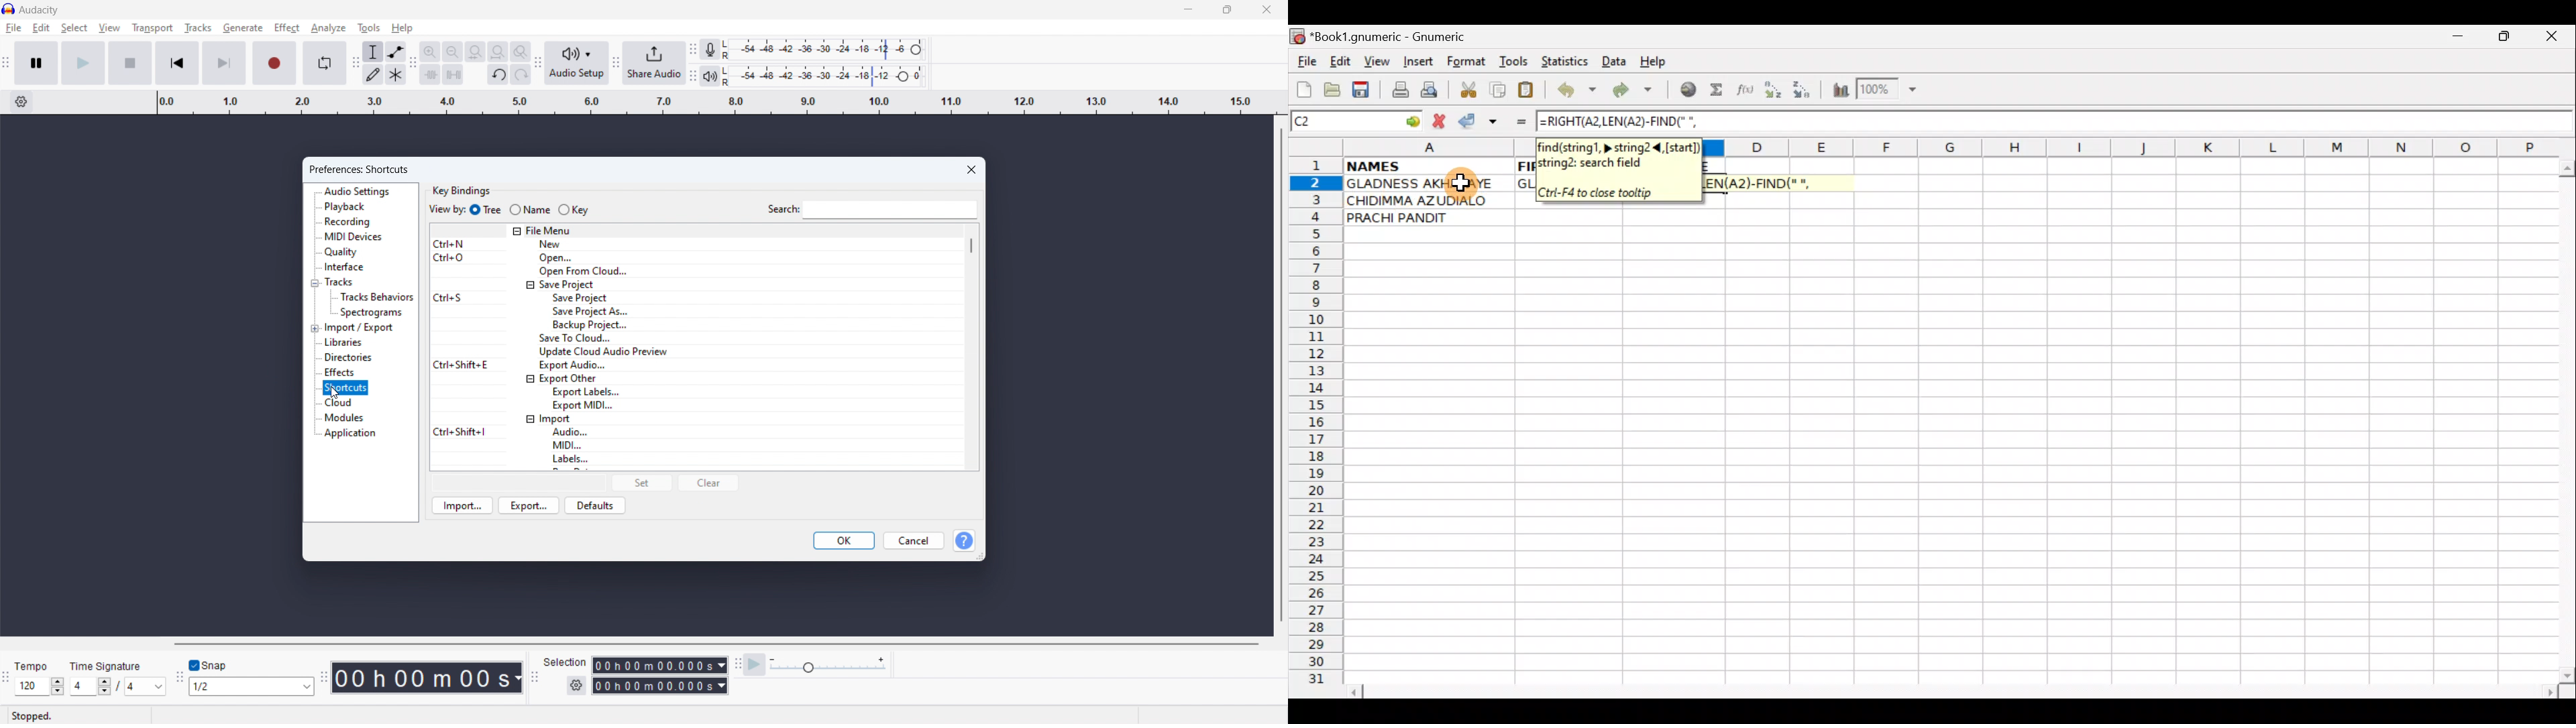 This screenshot has width=2576, height=728. I want to click on Stopped - indicates current status of playback, so click(77, 715).